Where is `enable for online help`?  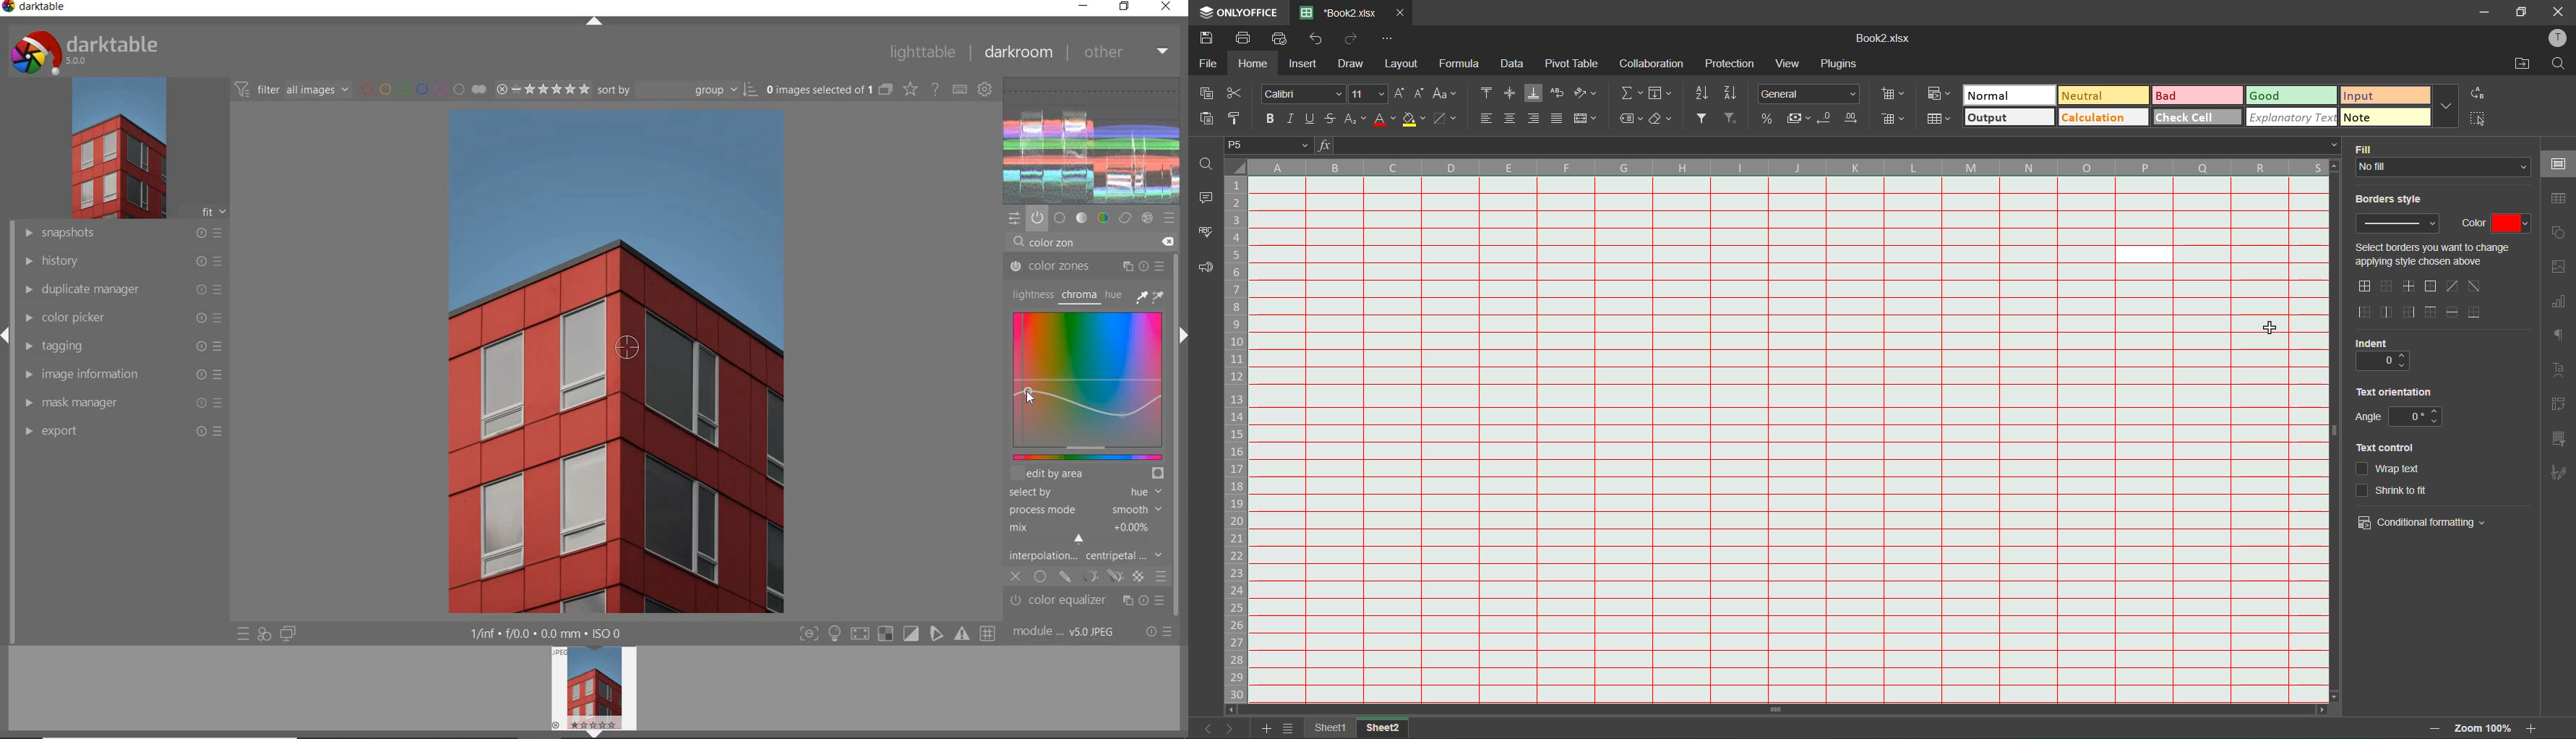
enable for online help is located at coordinates (936, 88).